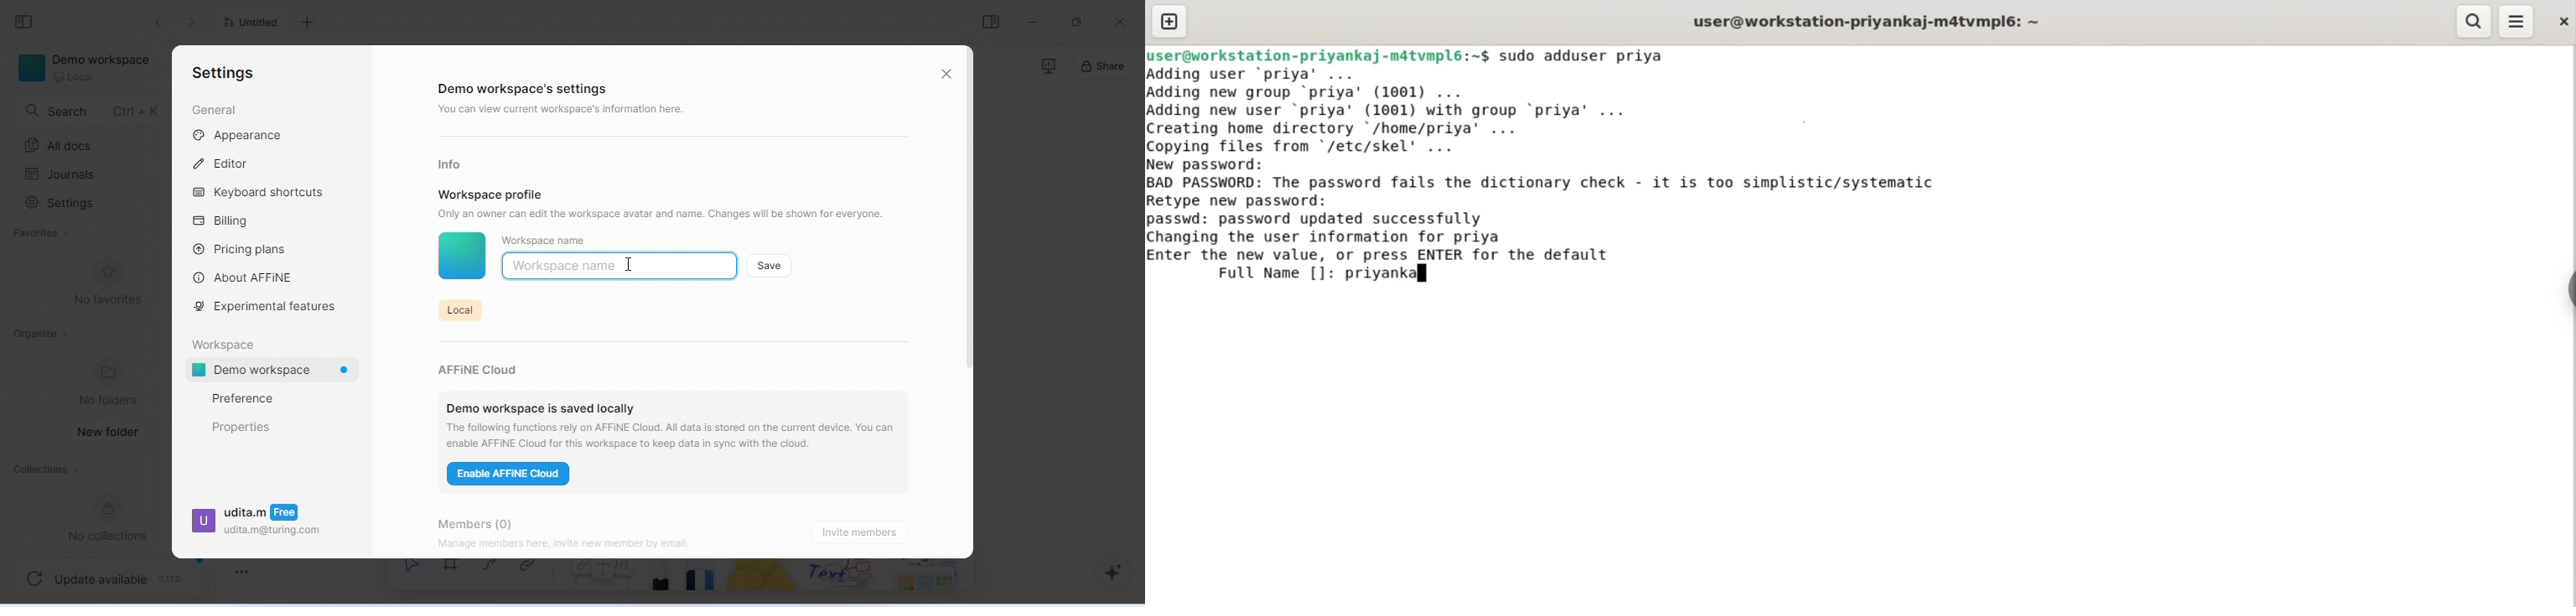 The width and height of the screenshot is (2576, 616). I want to click on notes, so click(603, 583).